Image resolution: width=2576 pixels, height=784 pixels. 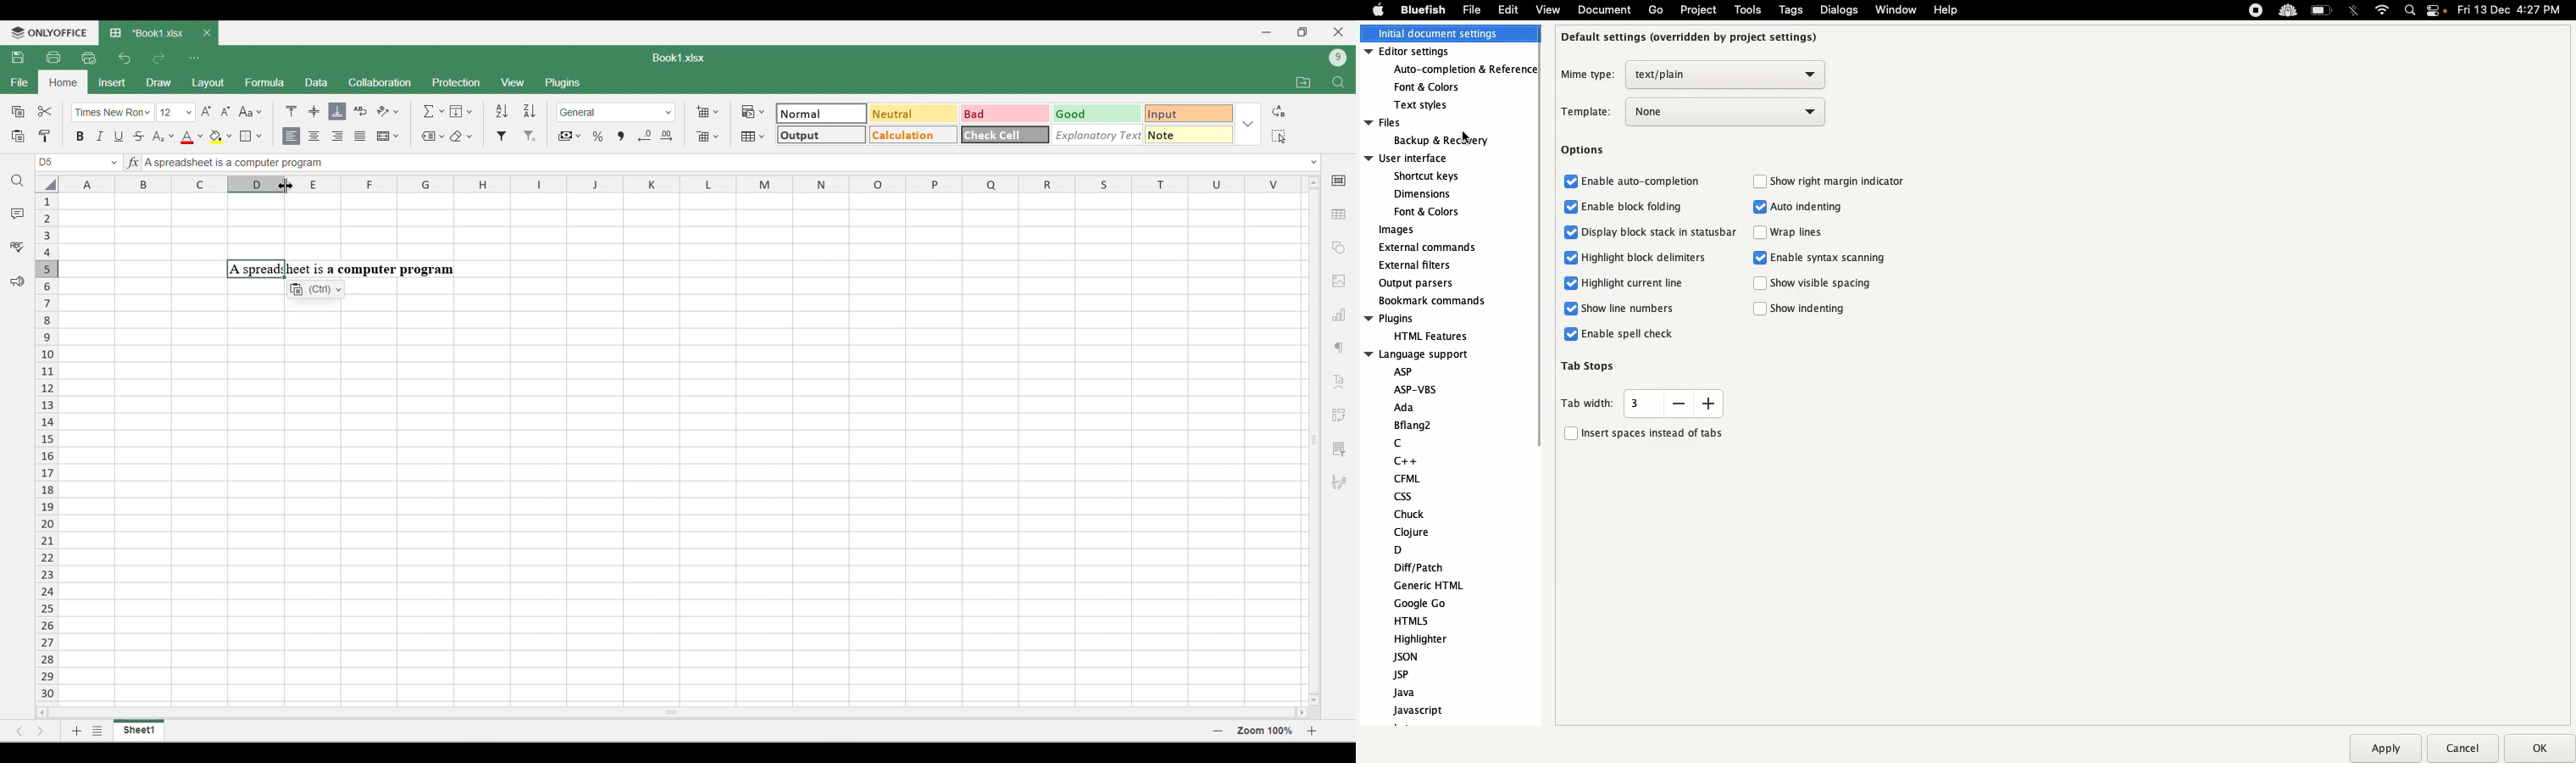 I want to click on Feedback and support, so click(x=18, y=282).